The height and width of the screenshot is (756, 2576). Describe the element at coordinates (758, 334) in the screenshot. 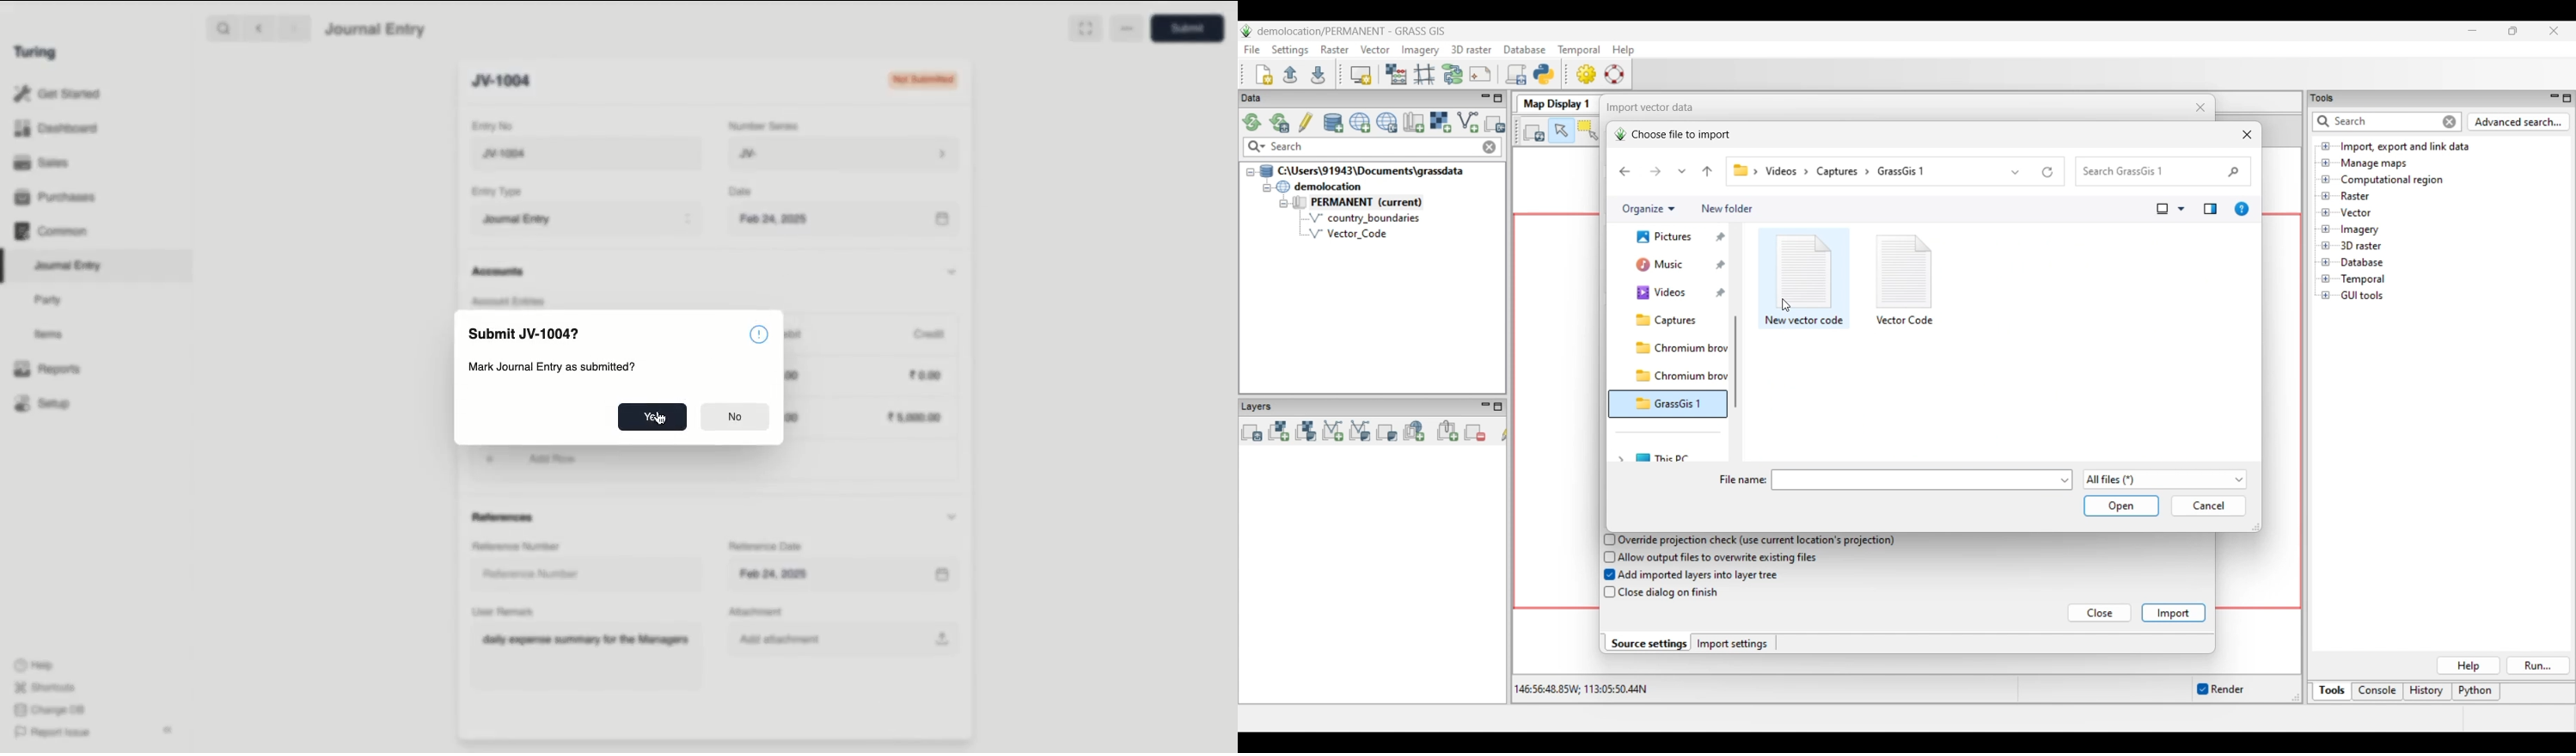

I see `Information` at that location.